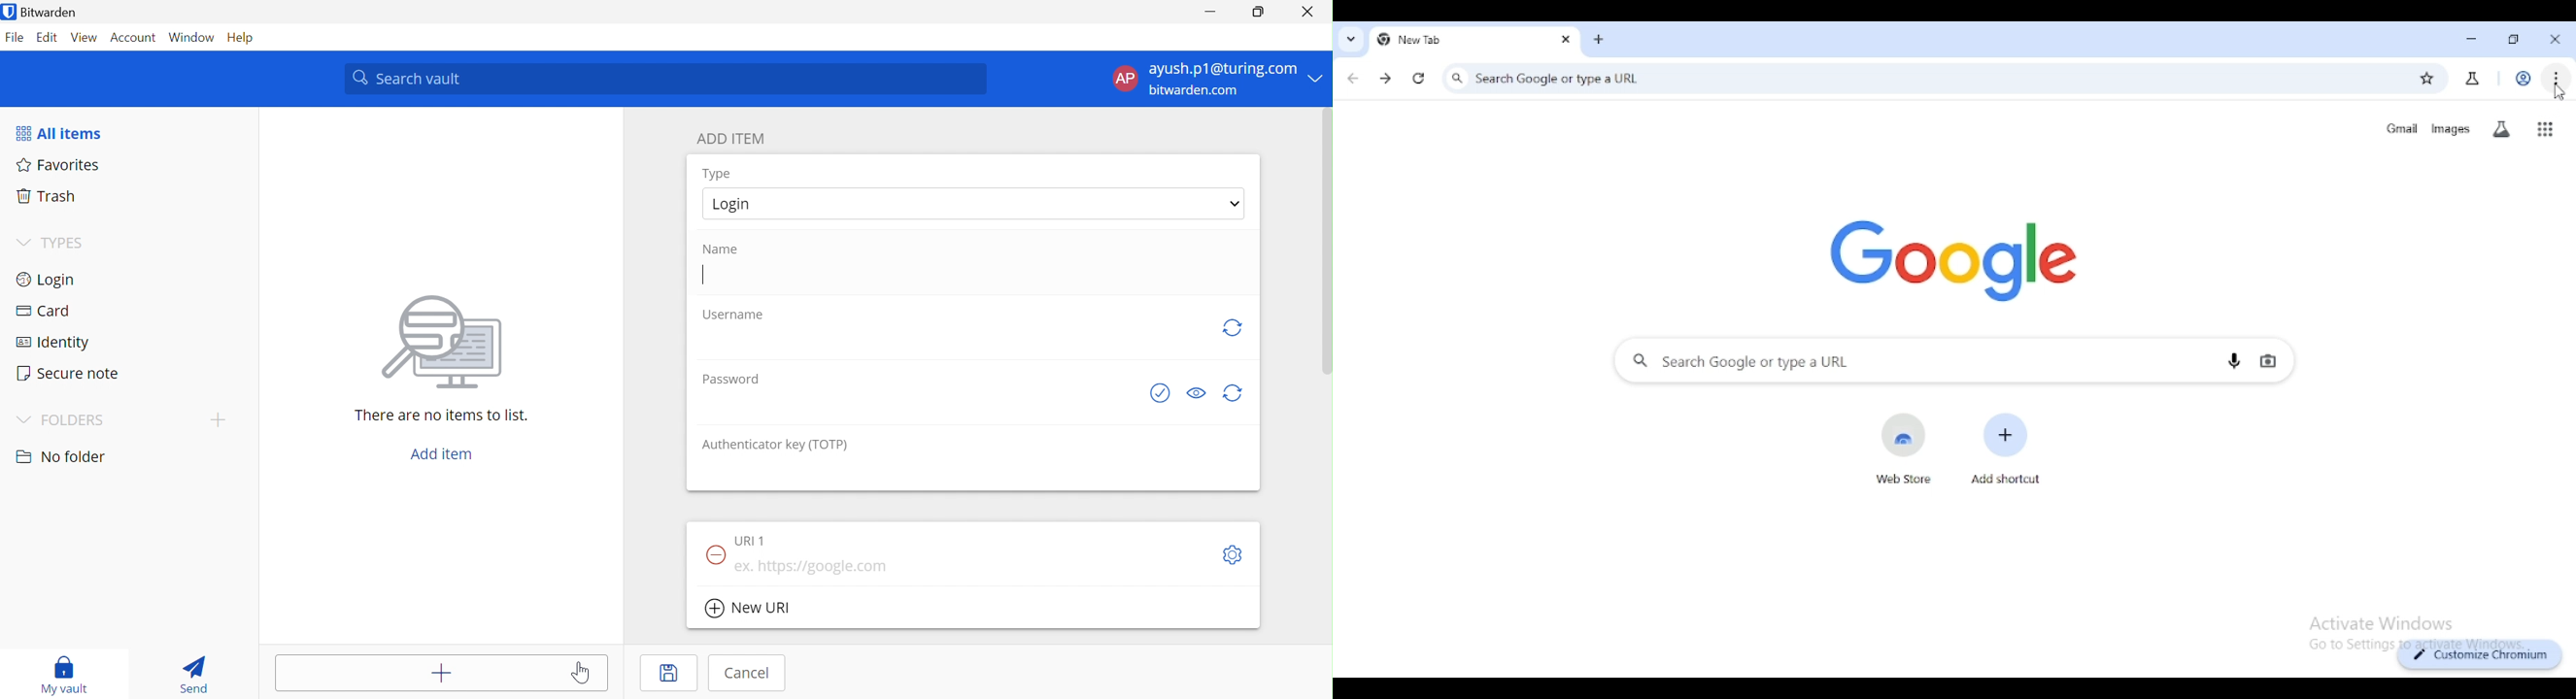  I want to click on search google or type a URL, so click(1910, 78).